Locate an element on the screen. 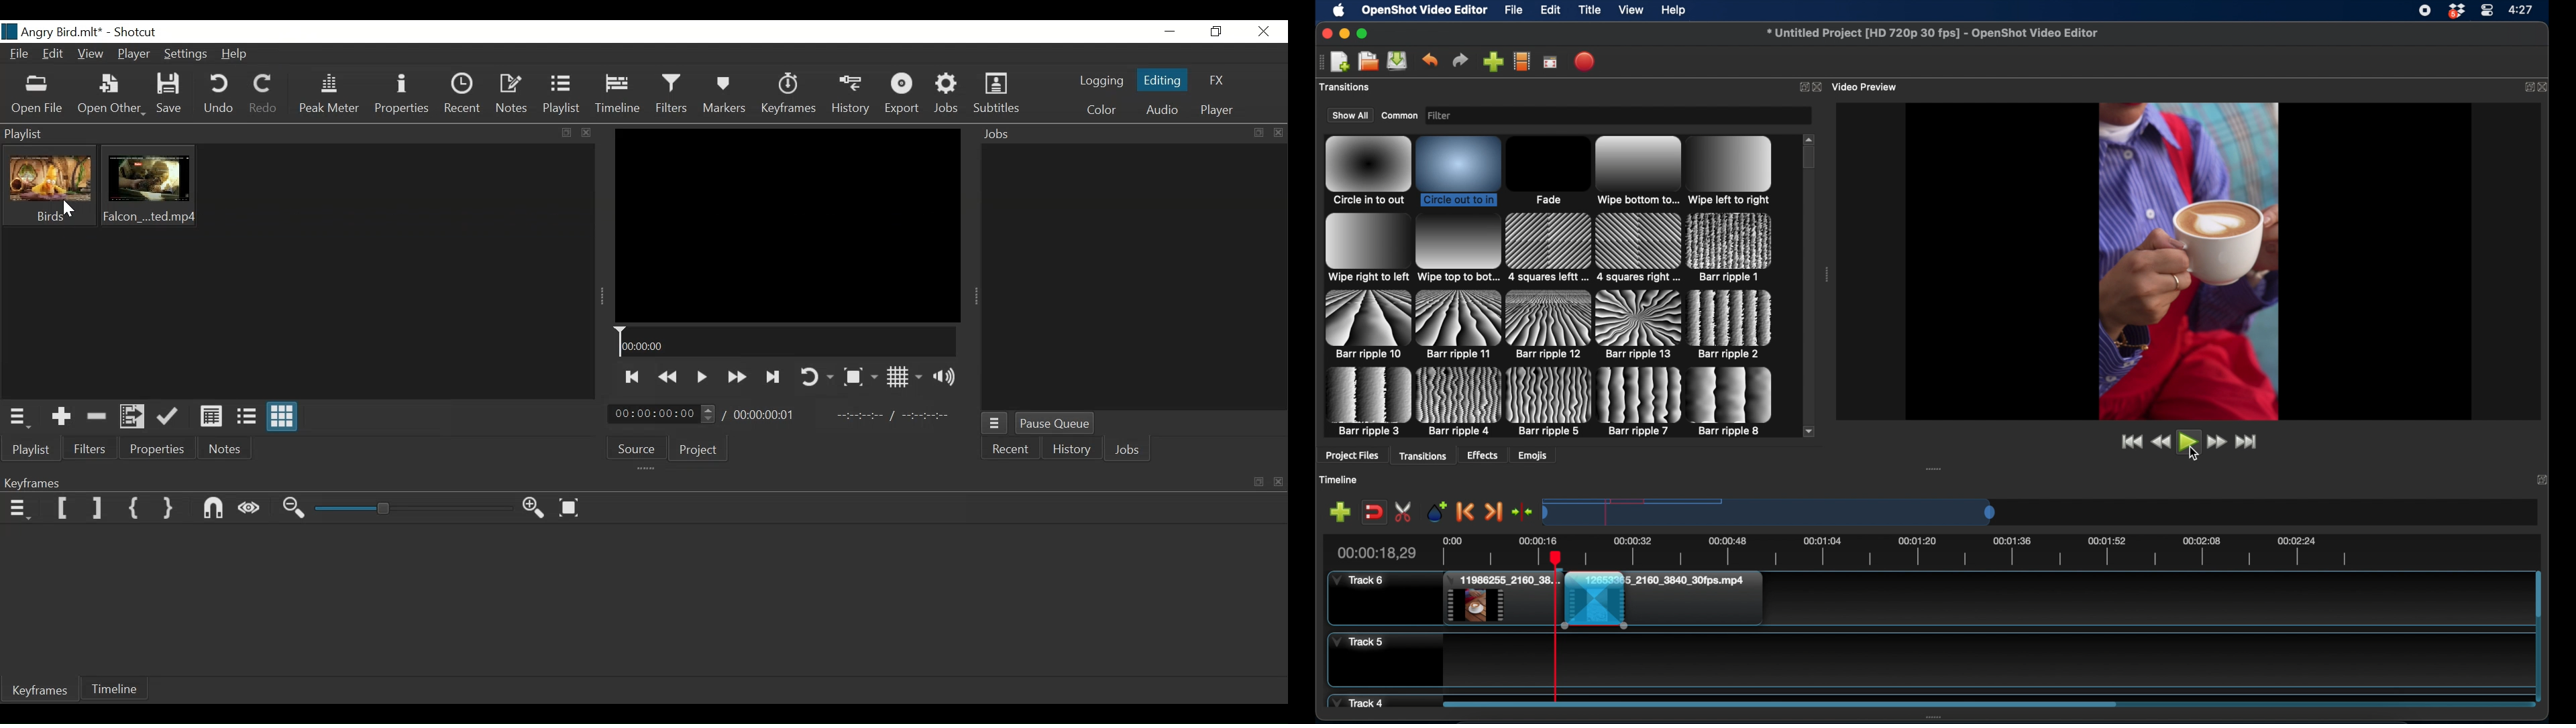 Image resolution: width=2576 pixels, height=728 pixels. Toggle Zoom is located at coordinates (863, 376).